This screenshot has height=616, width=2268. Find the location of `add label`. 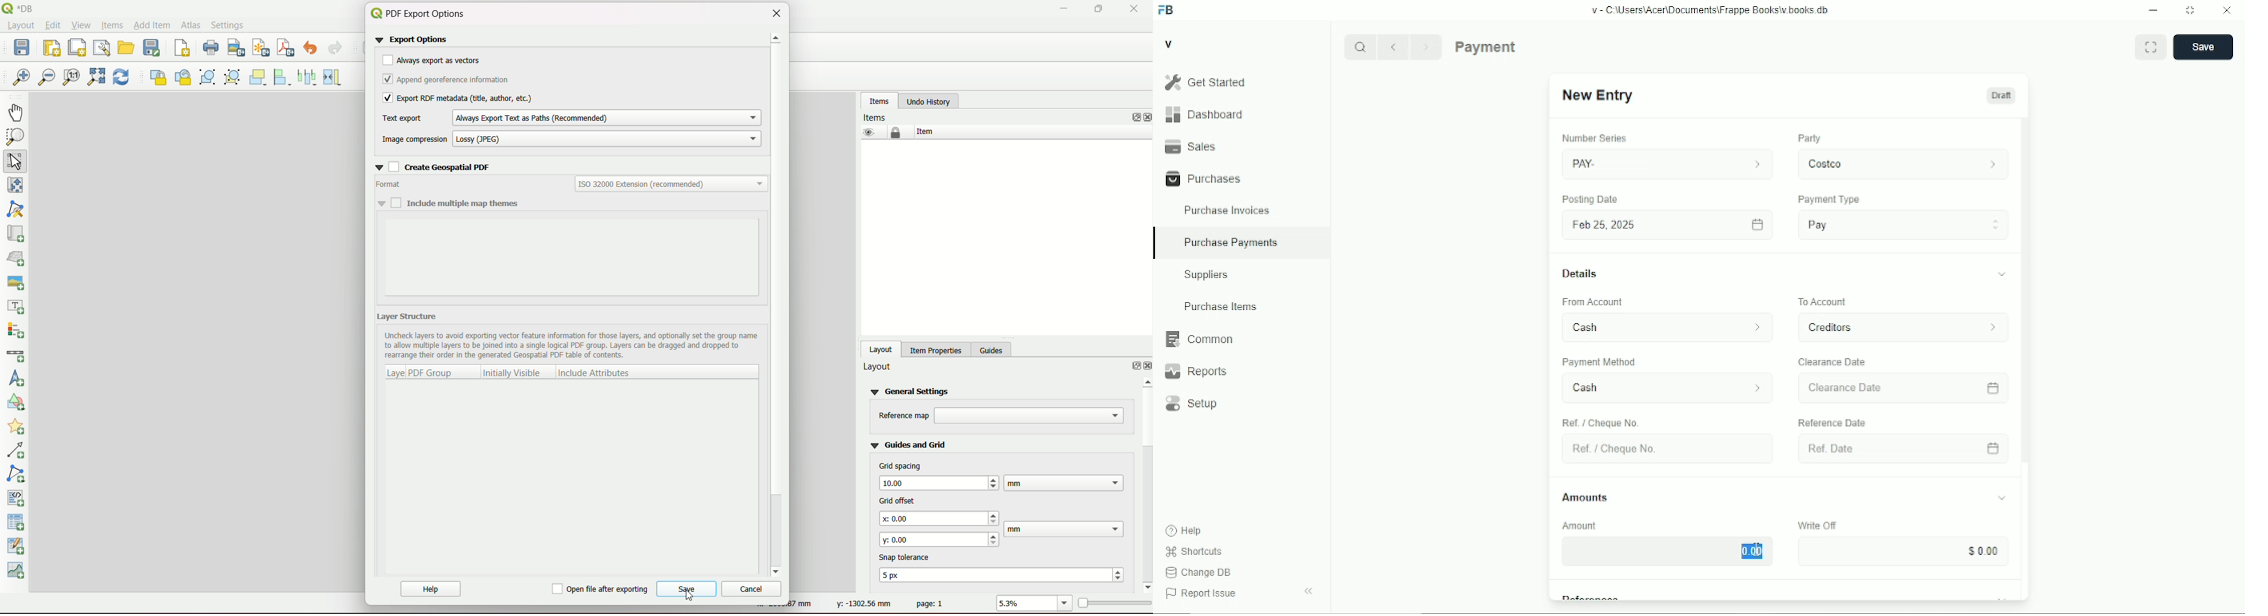

add label is located at coordinates (17, 307).